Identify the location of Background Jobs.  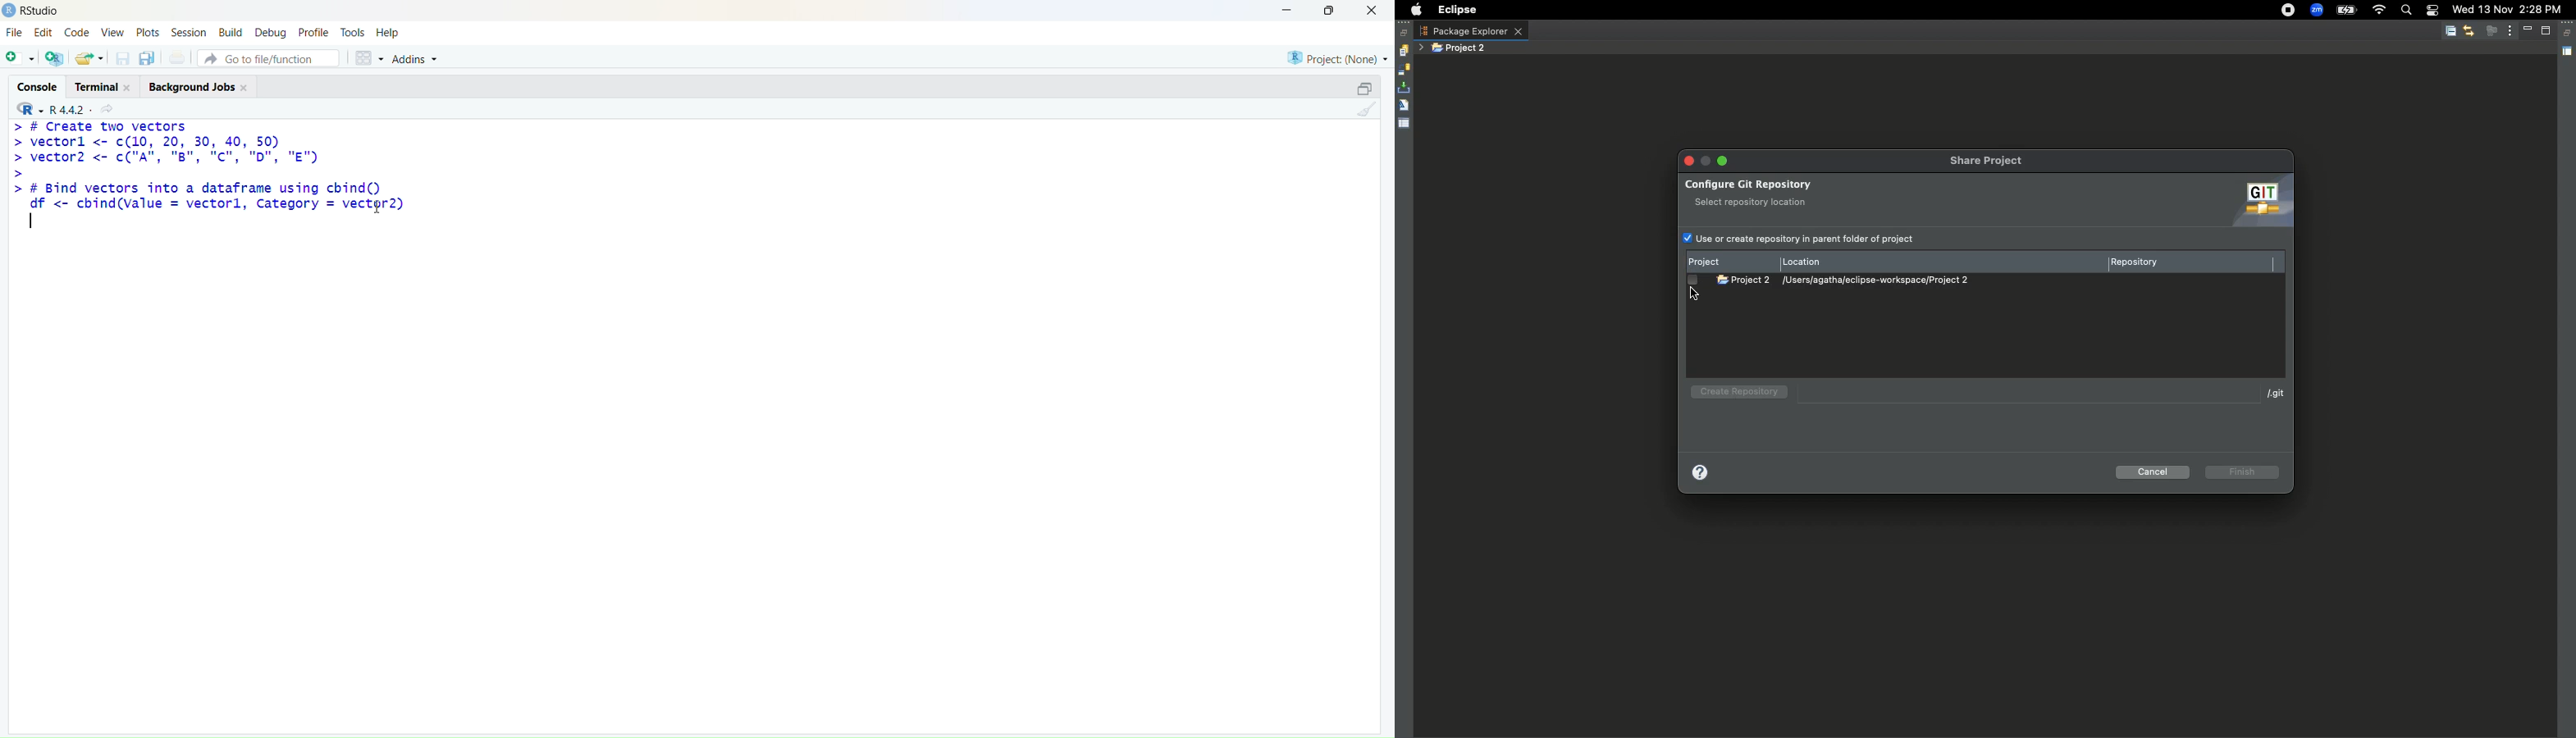
(198, 86).